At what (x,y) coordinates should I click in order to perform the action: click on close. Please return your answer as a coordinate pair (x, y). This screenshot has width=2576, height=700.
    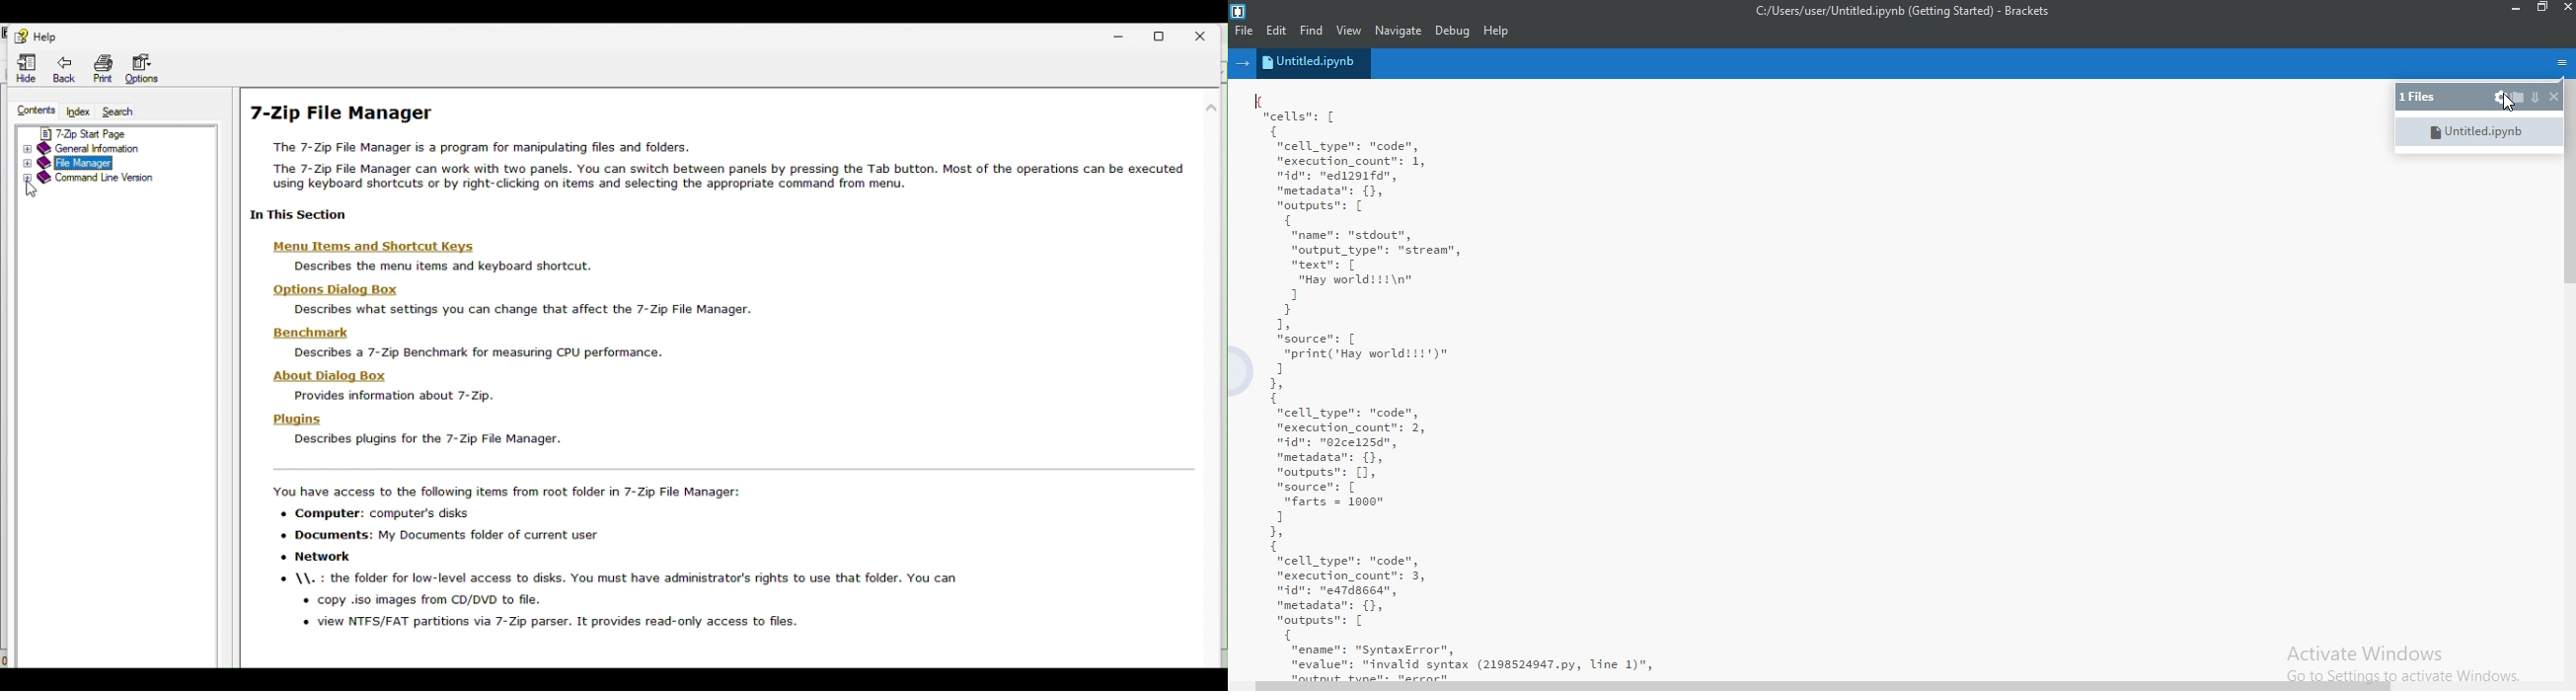
    Looking at the image, I should click on (2565, 11).